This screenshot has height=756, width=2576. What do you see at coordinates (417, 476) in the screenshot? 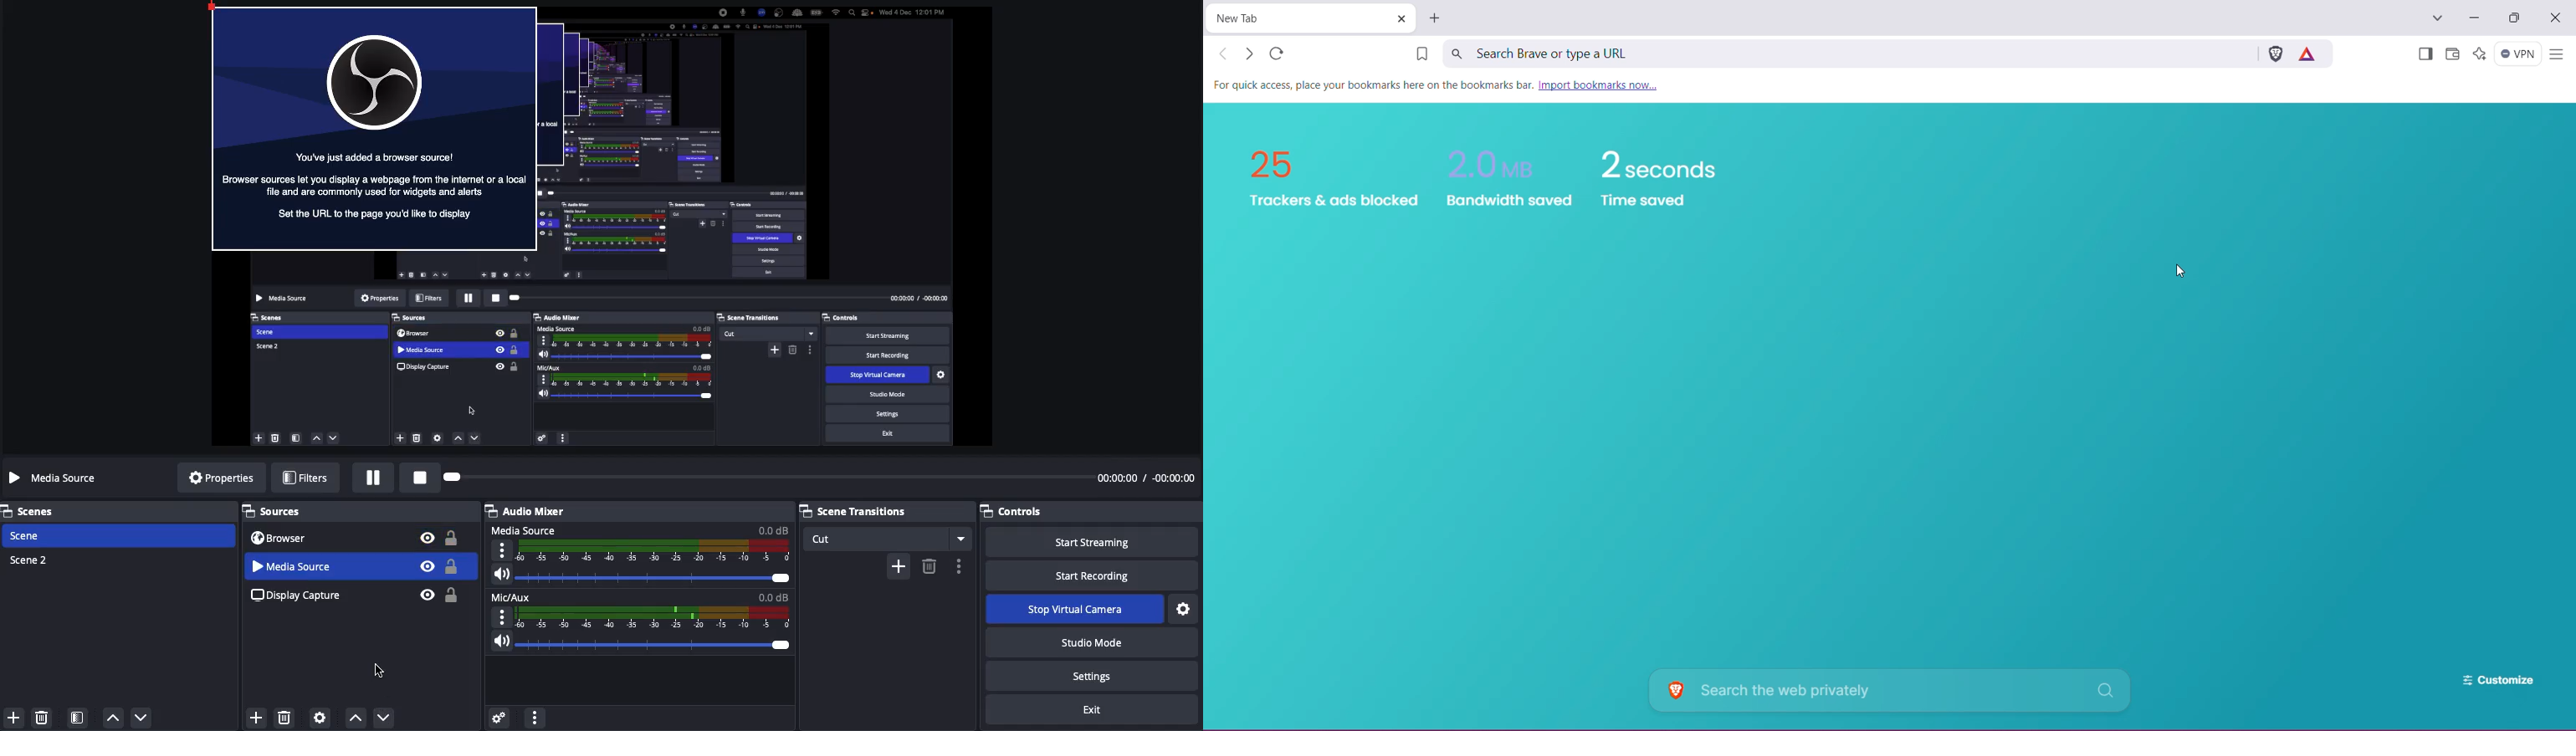
I see `Stop` at bounding box center [417, 476].